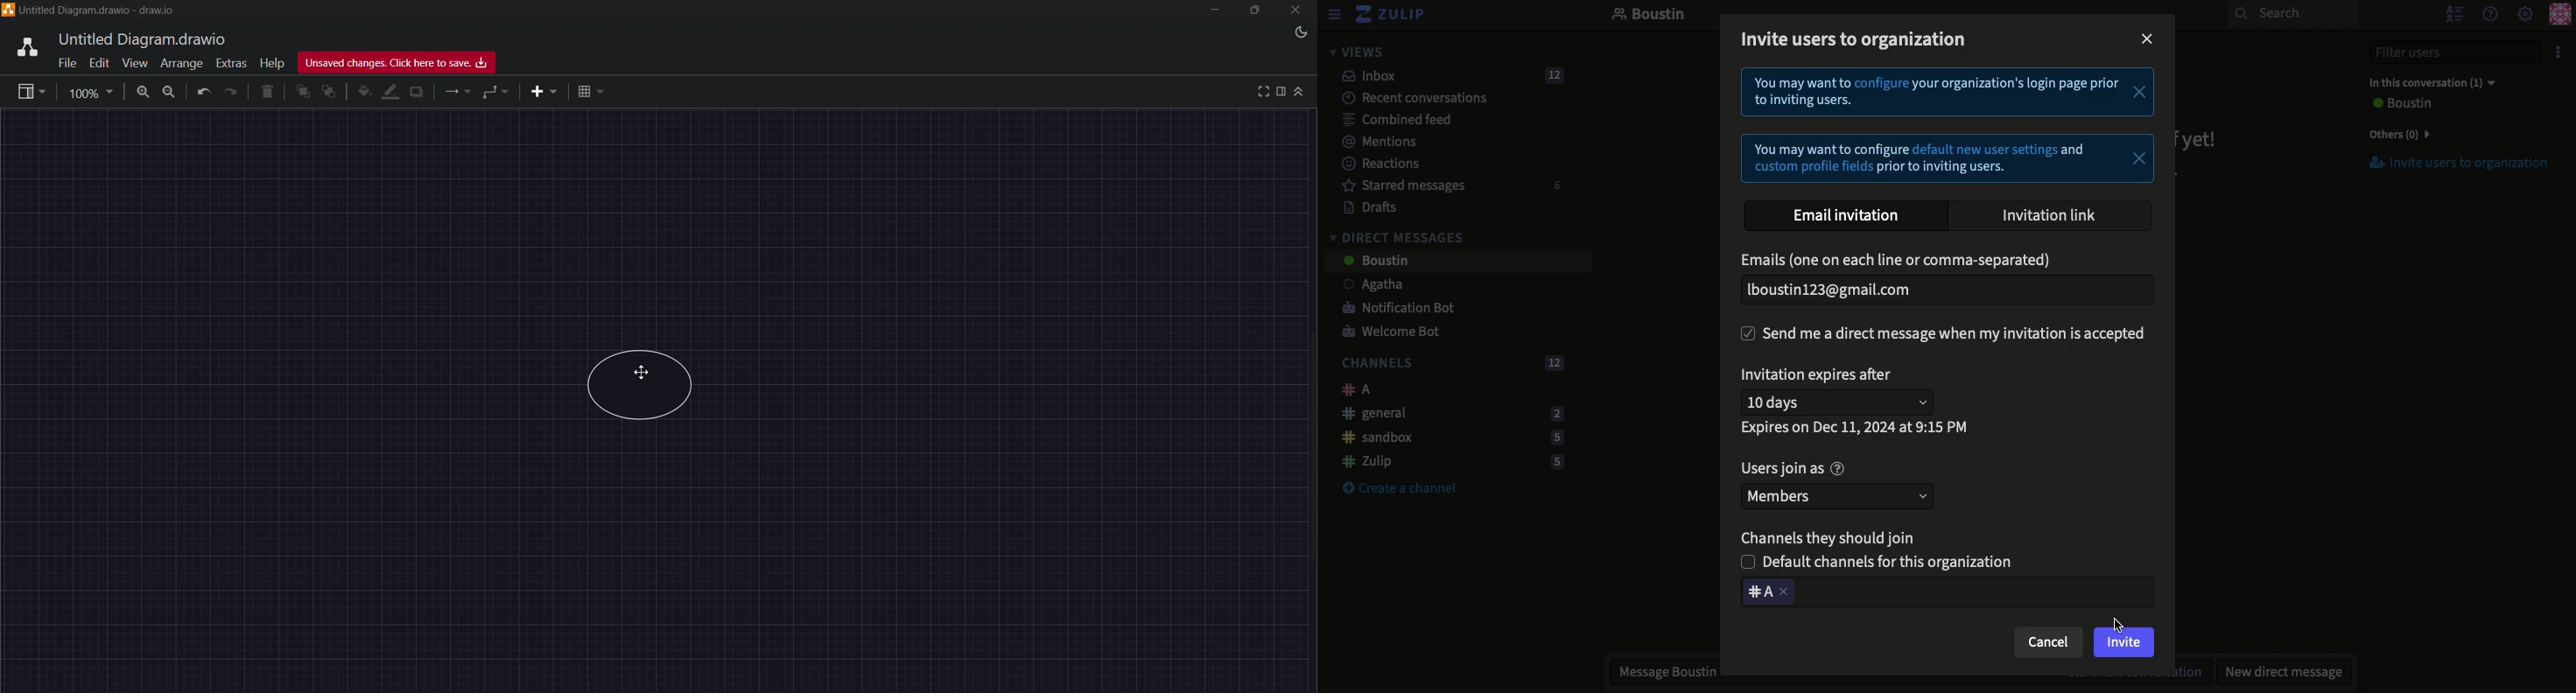 The width and height of the screenshot is (2576, 700). What do you see at coordinates (1947, 592) in the screenshot?
I see `Invite for this particular channel` at bounding box center [1947, 592].